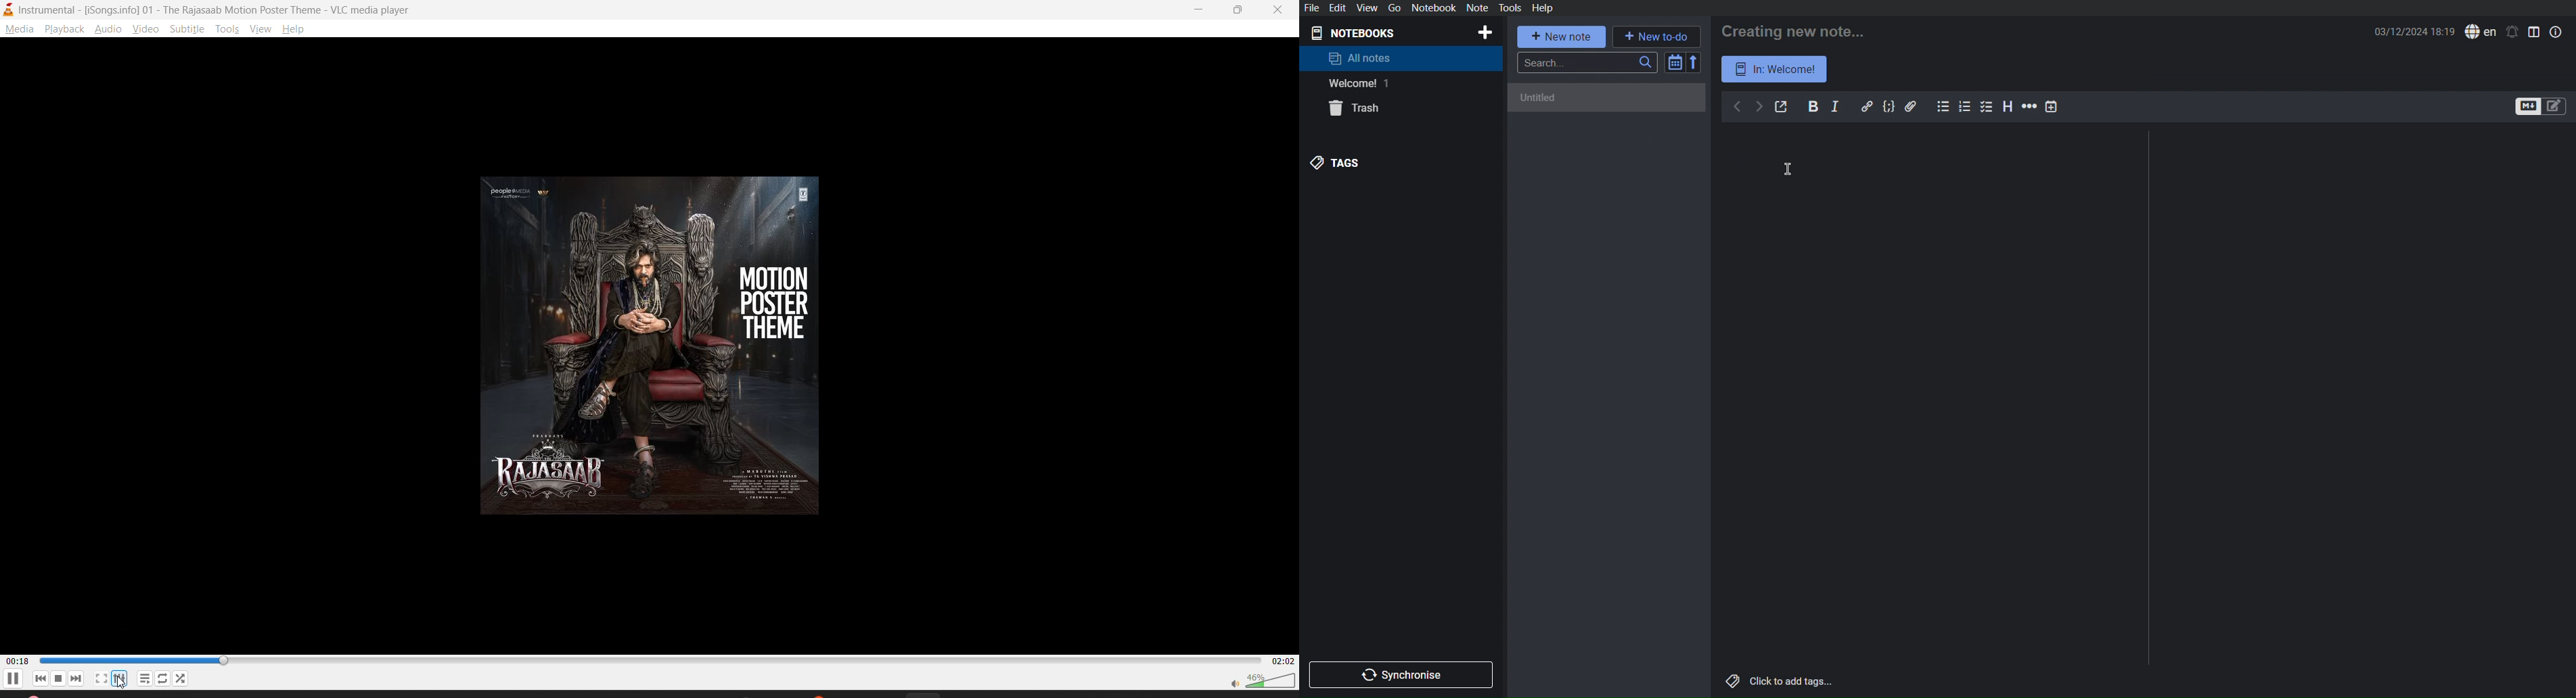 The width and height of the screenshot is (2576, 700). What do you see at coordinates (1684, 62) in the screenshot?
I see `Sorting` at bounding box center [1684, 62].